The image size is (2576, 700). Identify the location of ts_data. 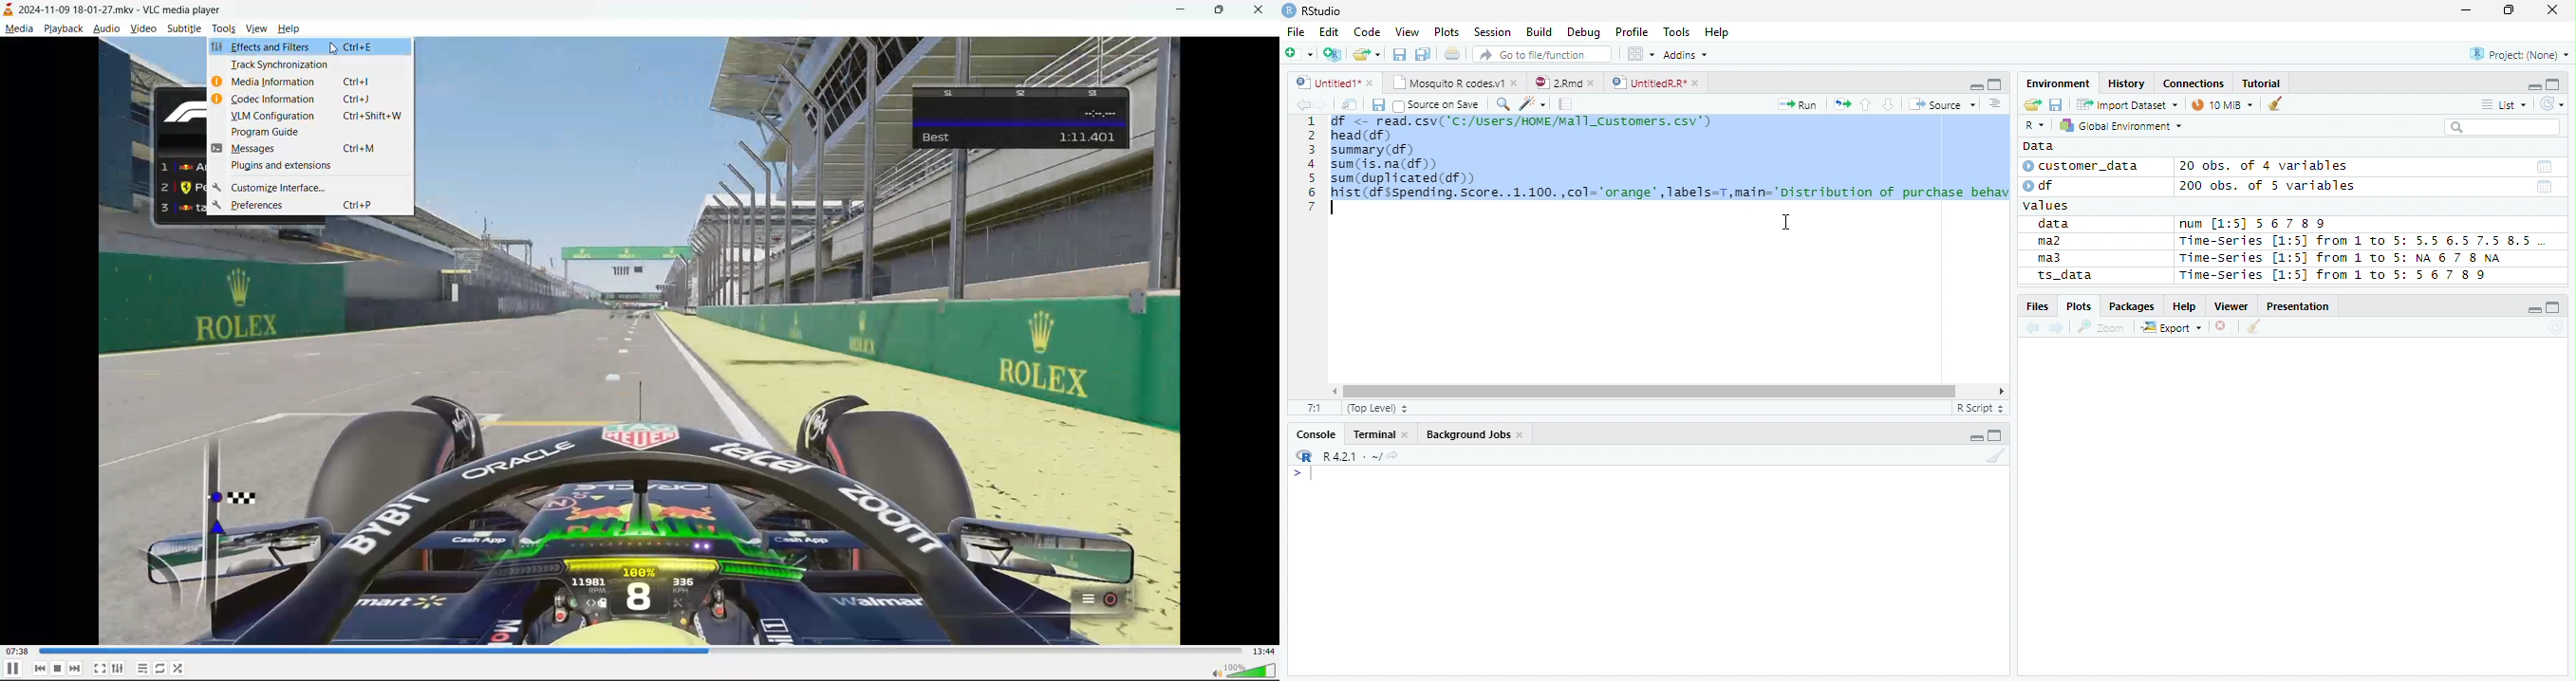
(2091, 278).